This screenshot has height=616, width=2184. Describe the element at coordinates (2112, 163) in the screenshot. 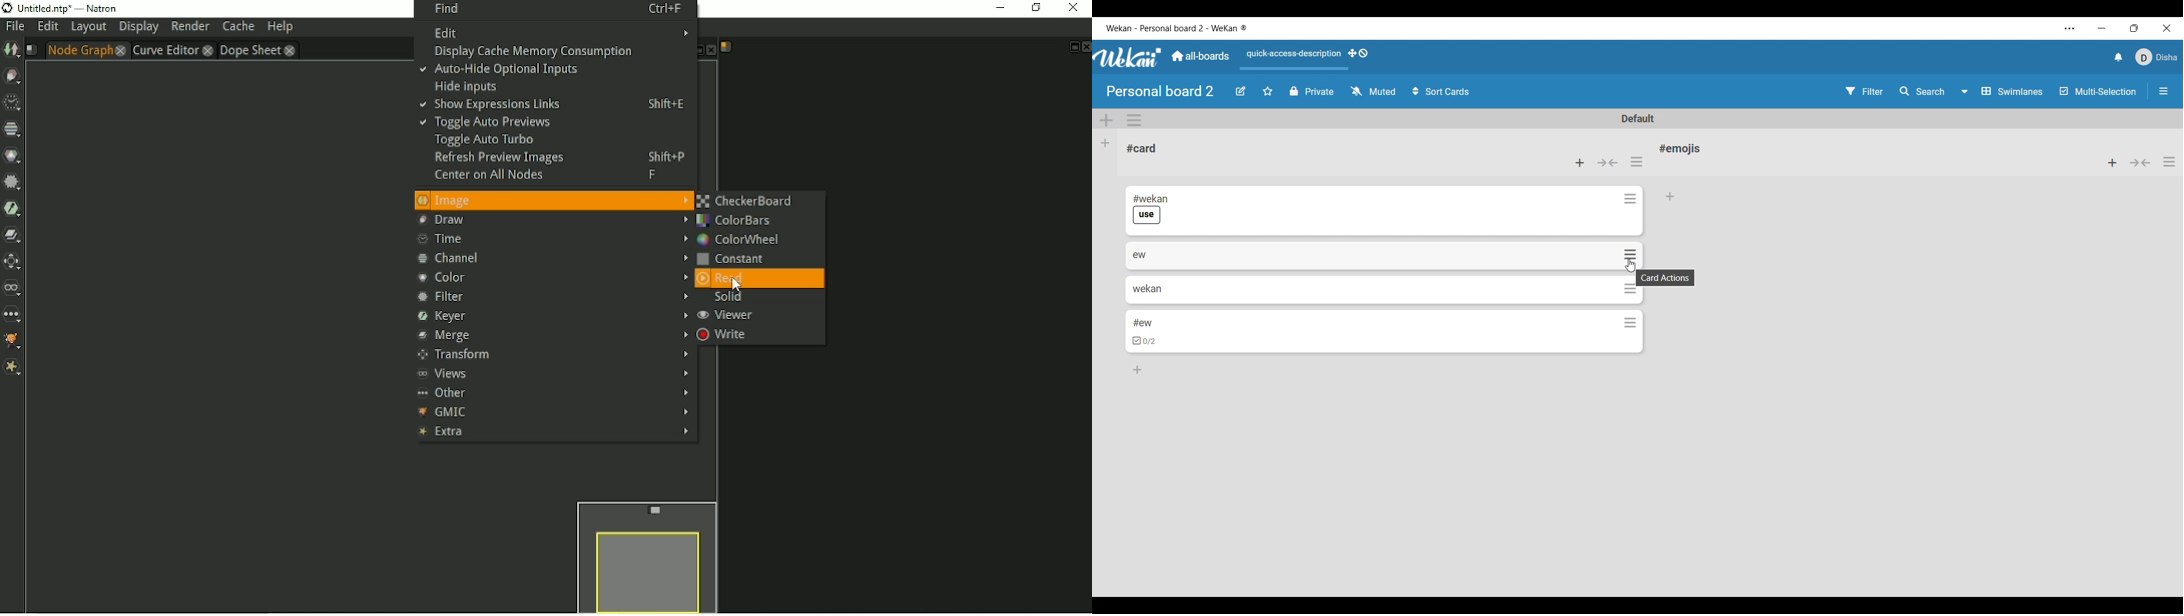

I see `Add card to top of list` at that location.